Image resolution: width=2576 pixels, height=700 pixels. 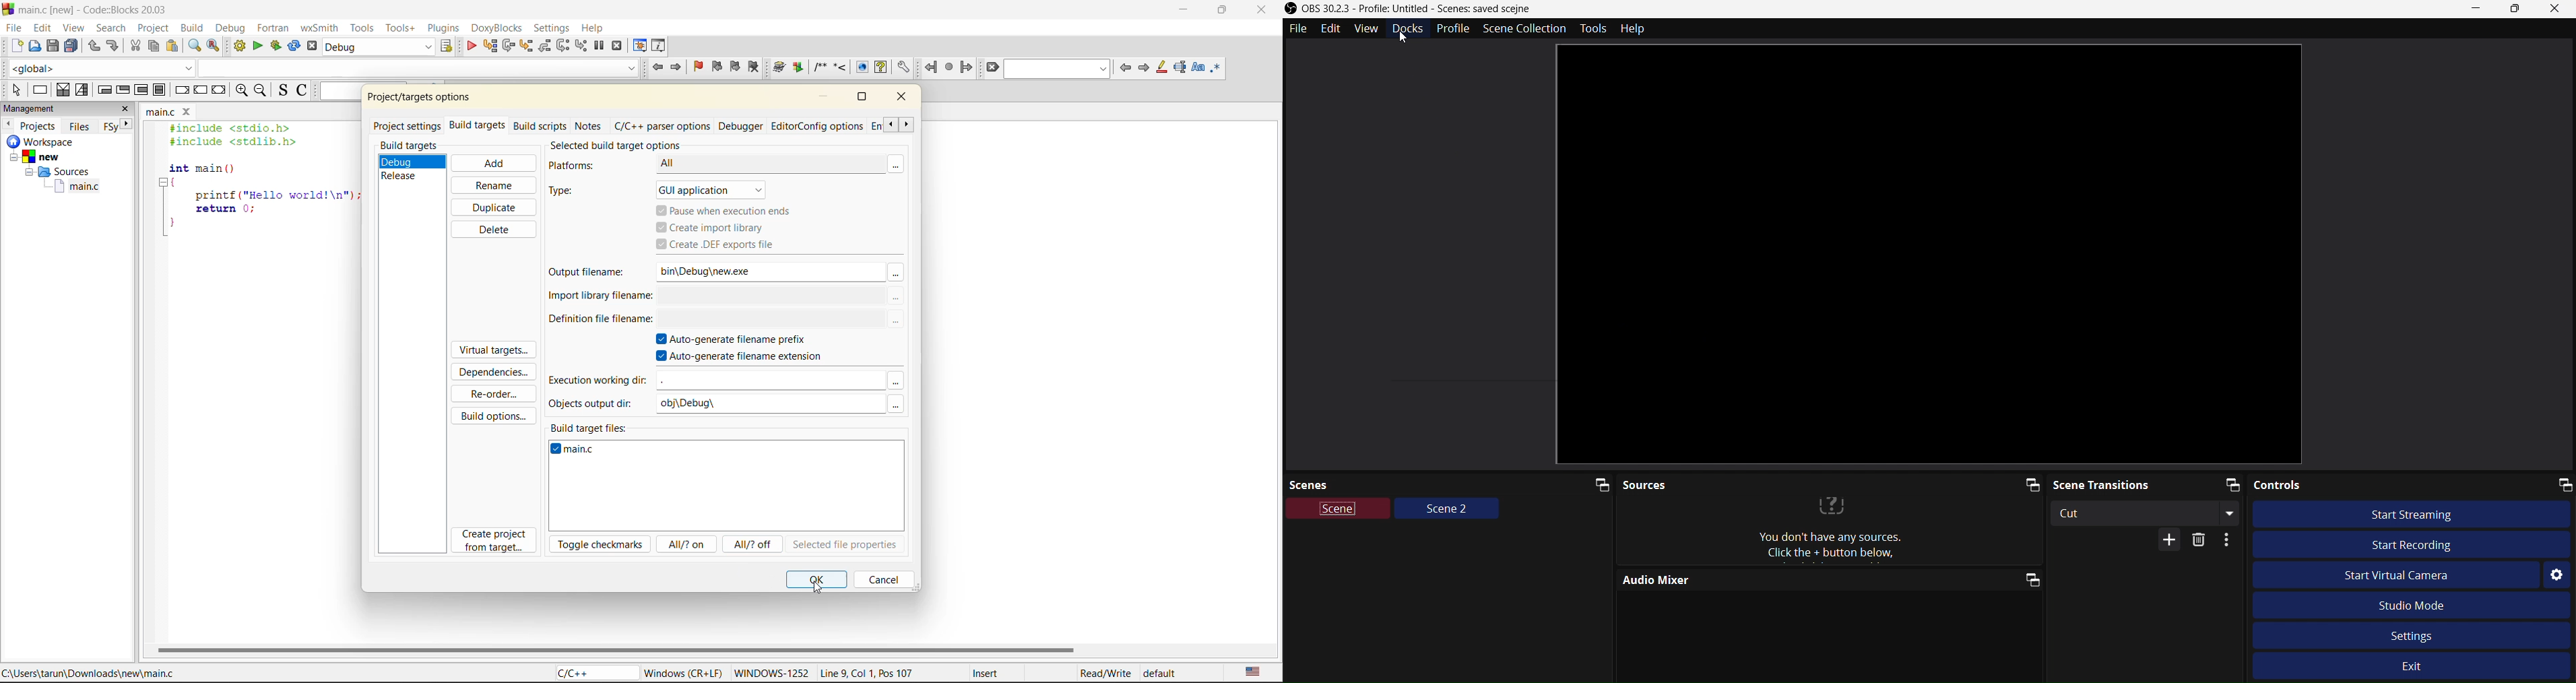 I want to click on Run HTML Help documentation, so click(x=882, y=67).